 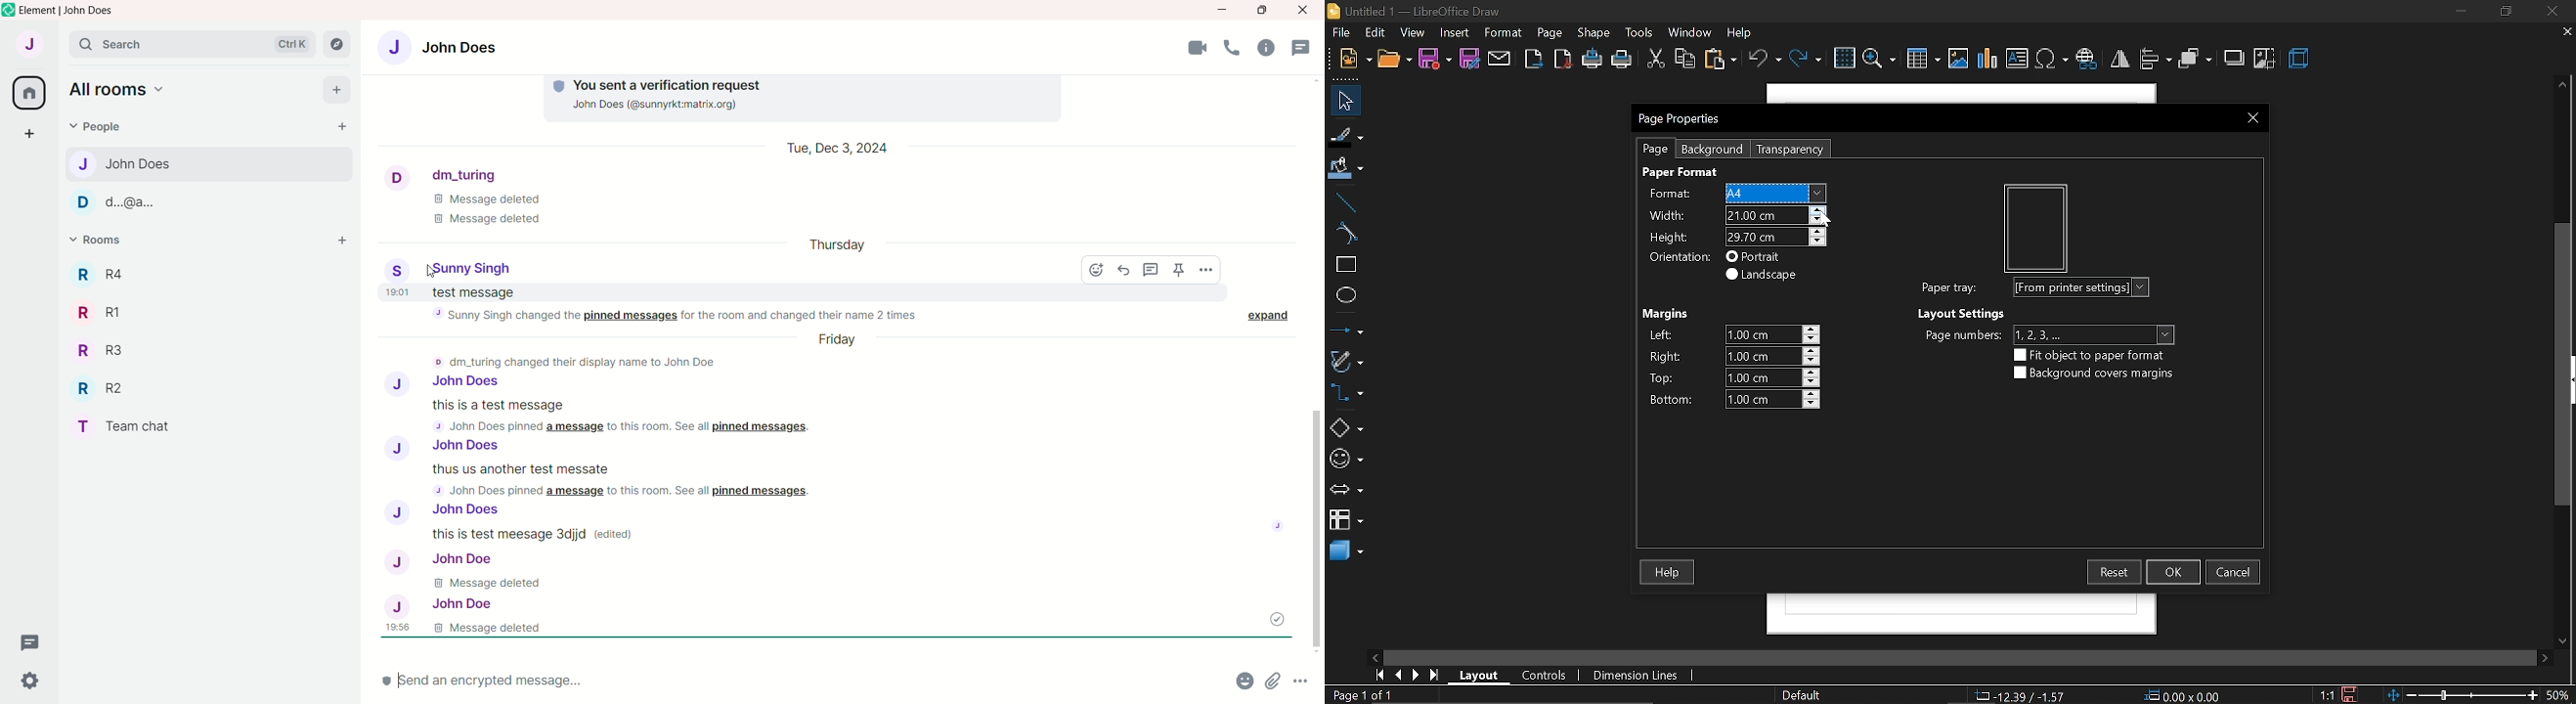 I want to click on symbol shapes, so click(x=1346, y=462).